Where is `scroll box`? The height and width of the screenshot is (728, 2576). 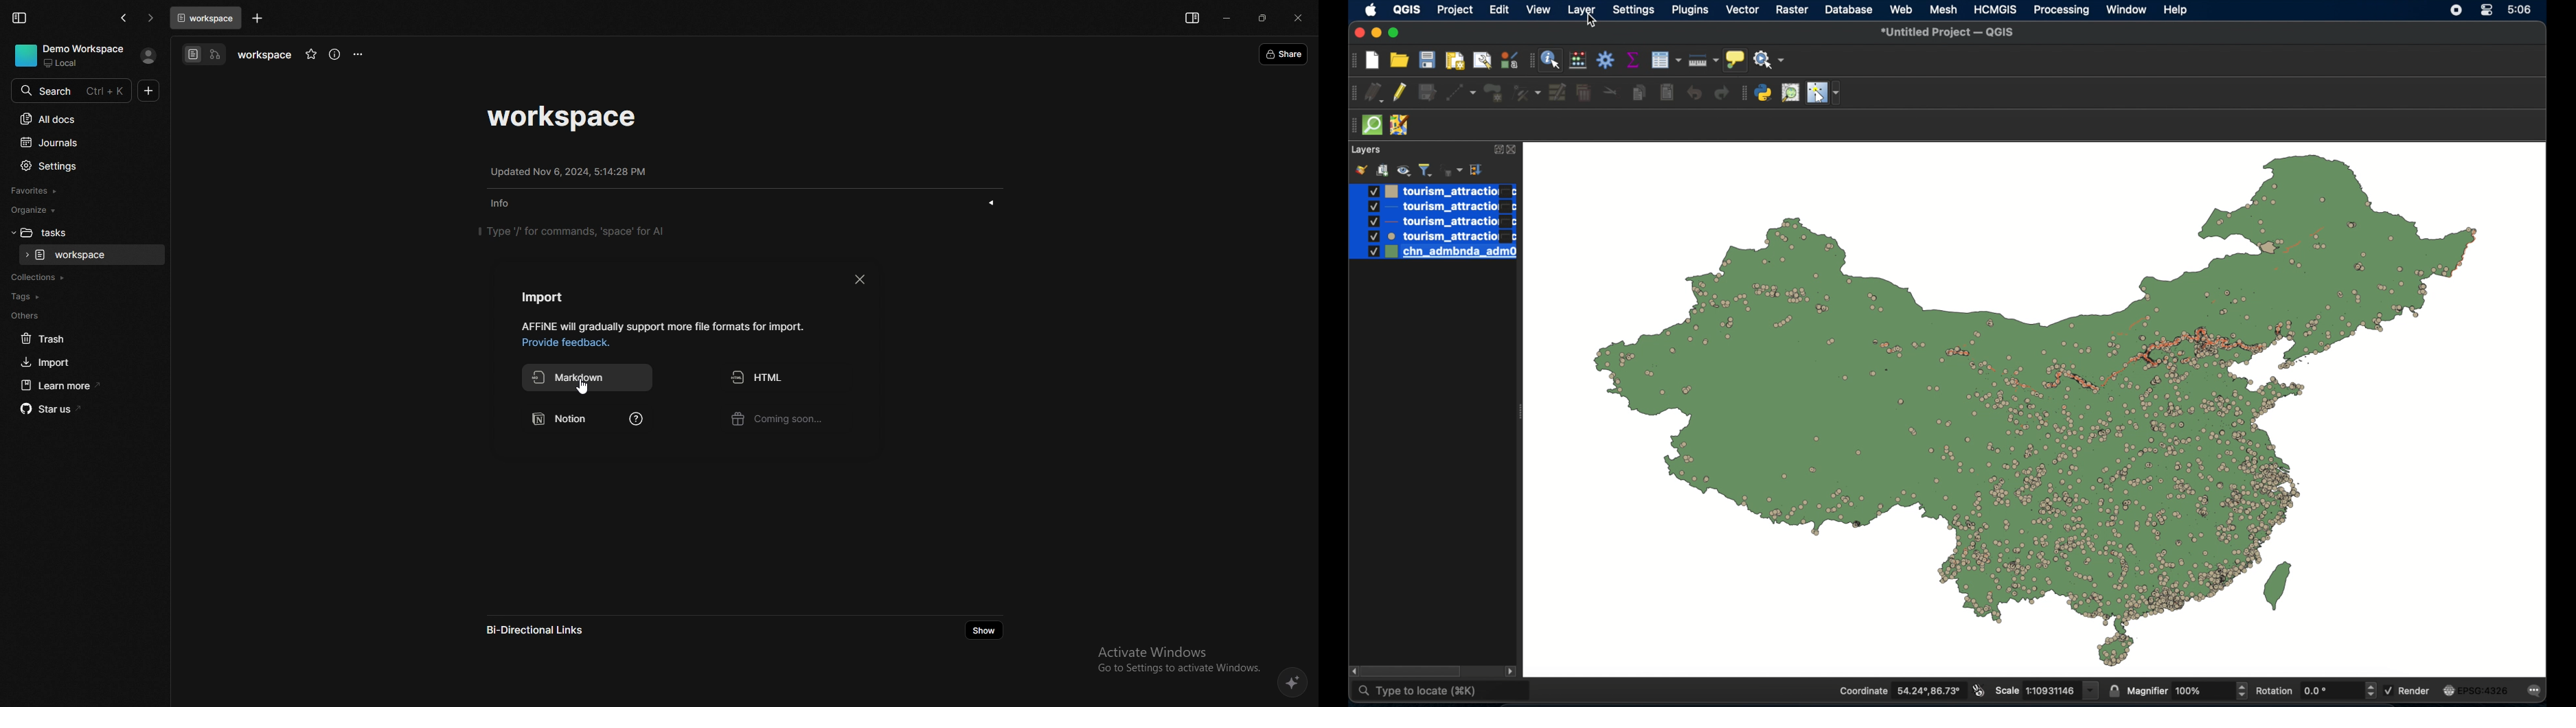
scroll box is located at coordinates (1413, 671).